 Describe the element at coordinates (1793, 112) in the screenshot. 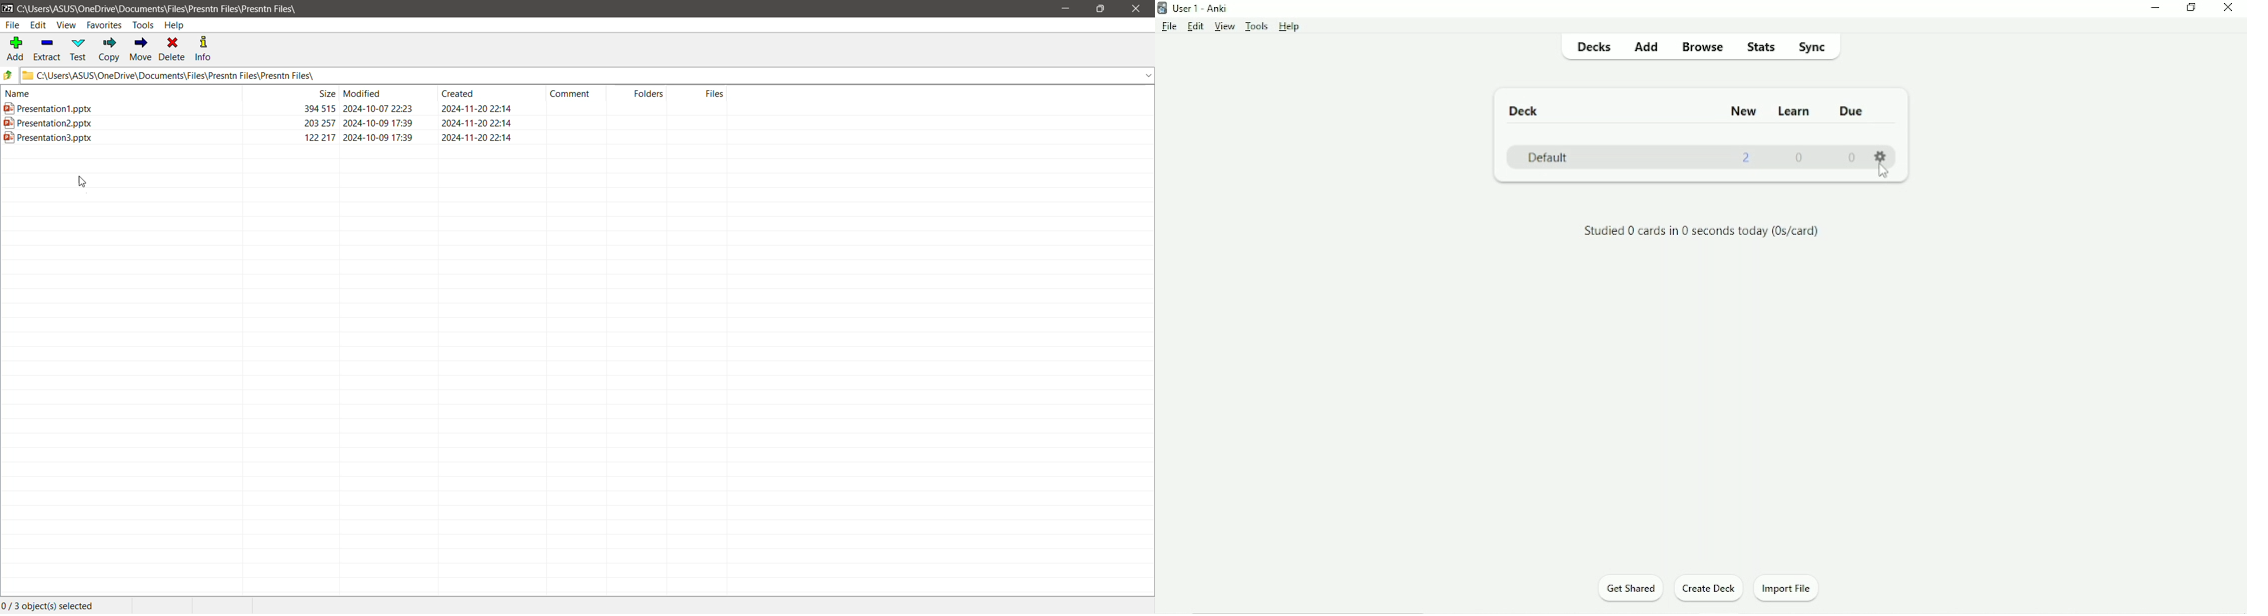

I see `Learn` at that location.